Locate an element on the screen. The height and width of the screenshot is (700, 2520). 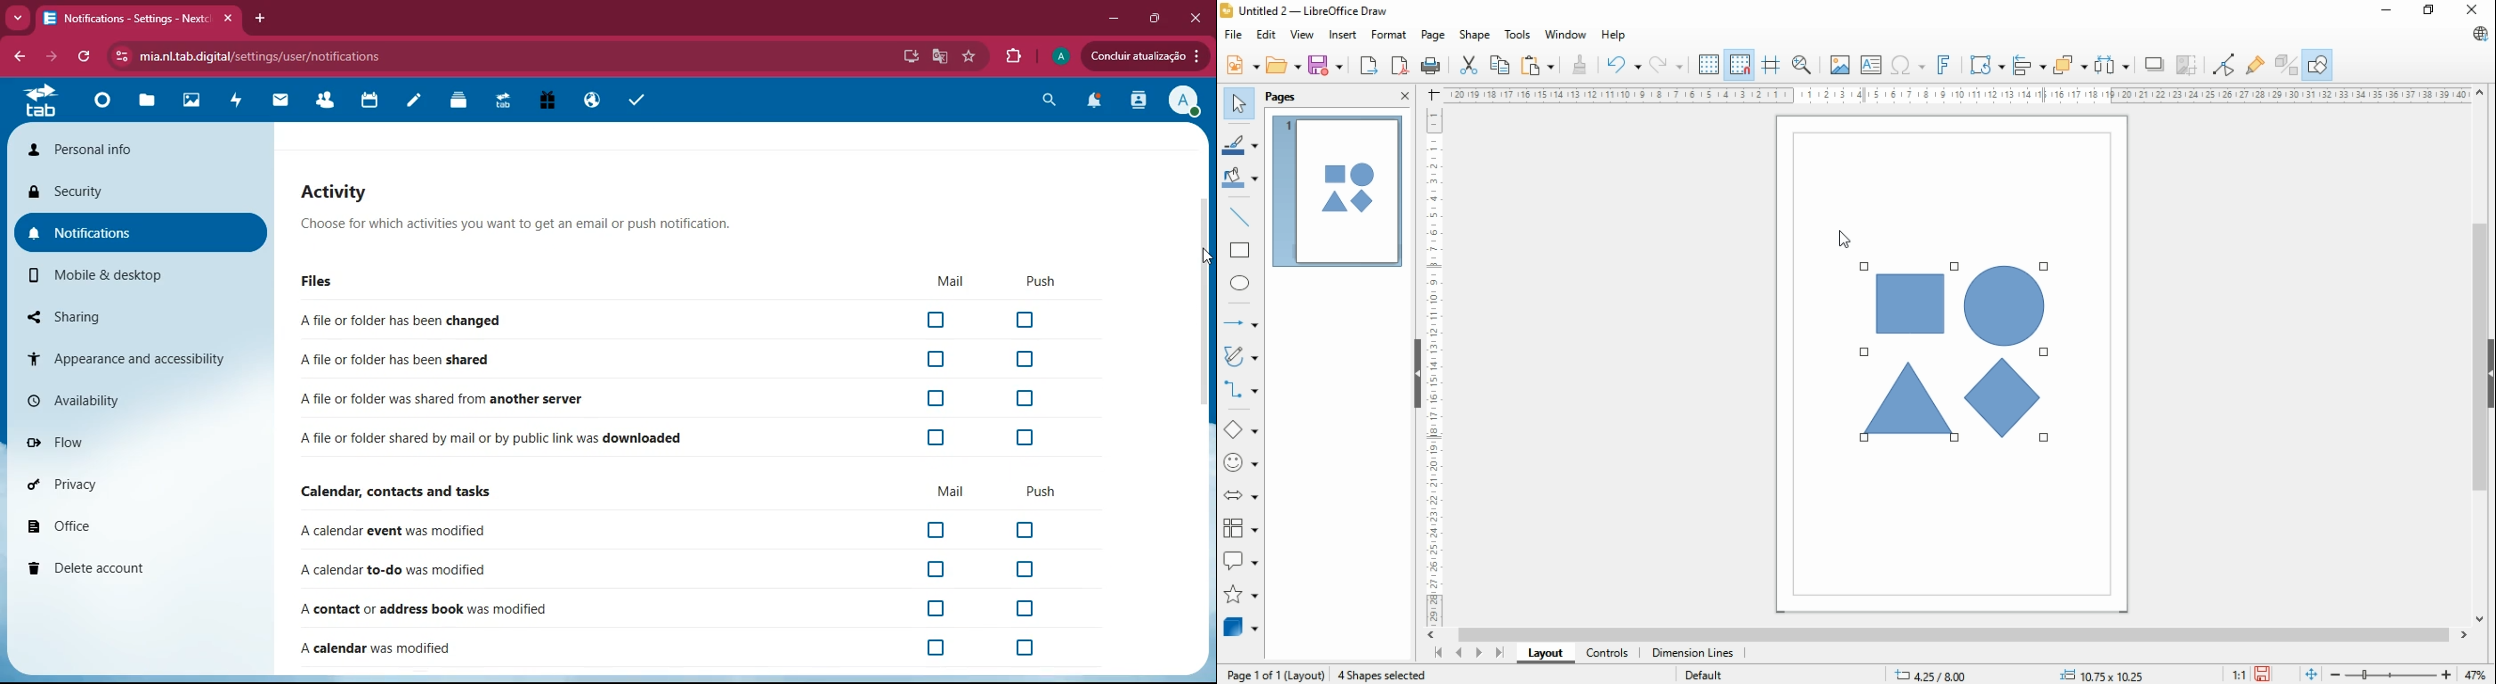
shape 4 is located at coordinates (2005, 399).